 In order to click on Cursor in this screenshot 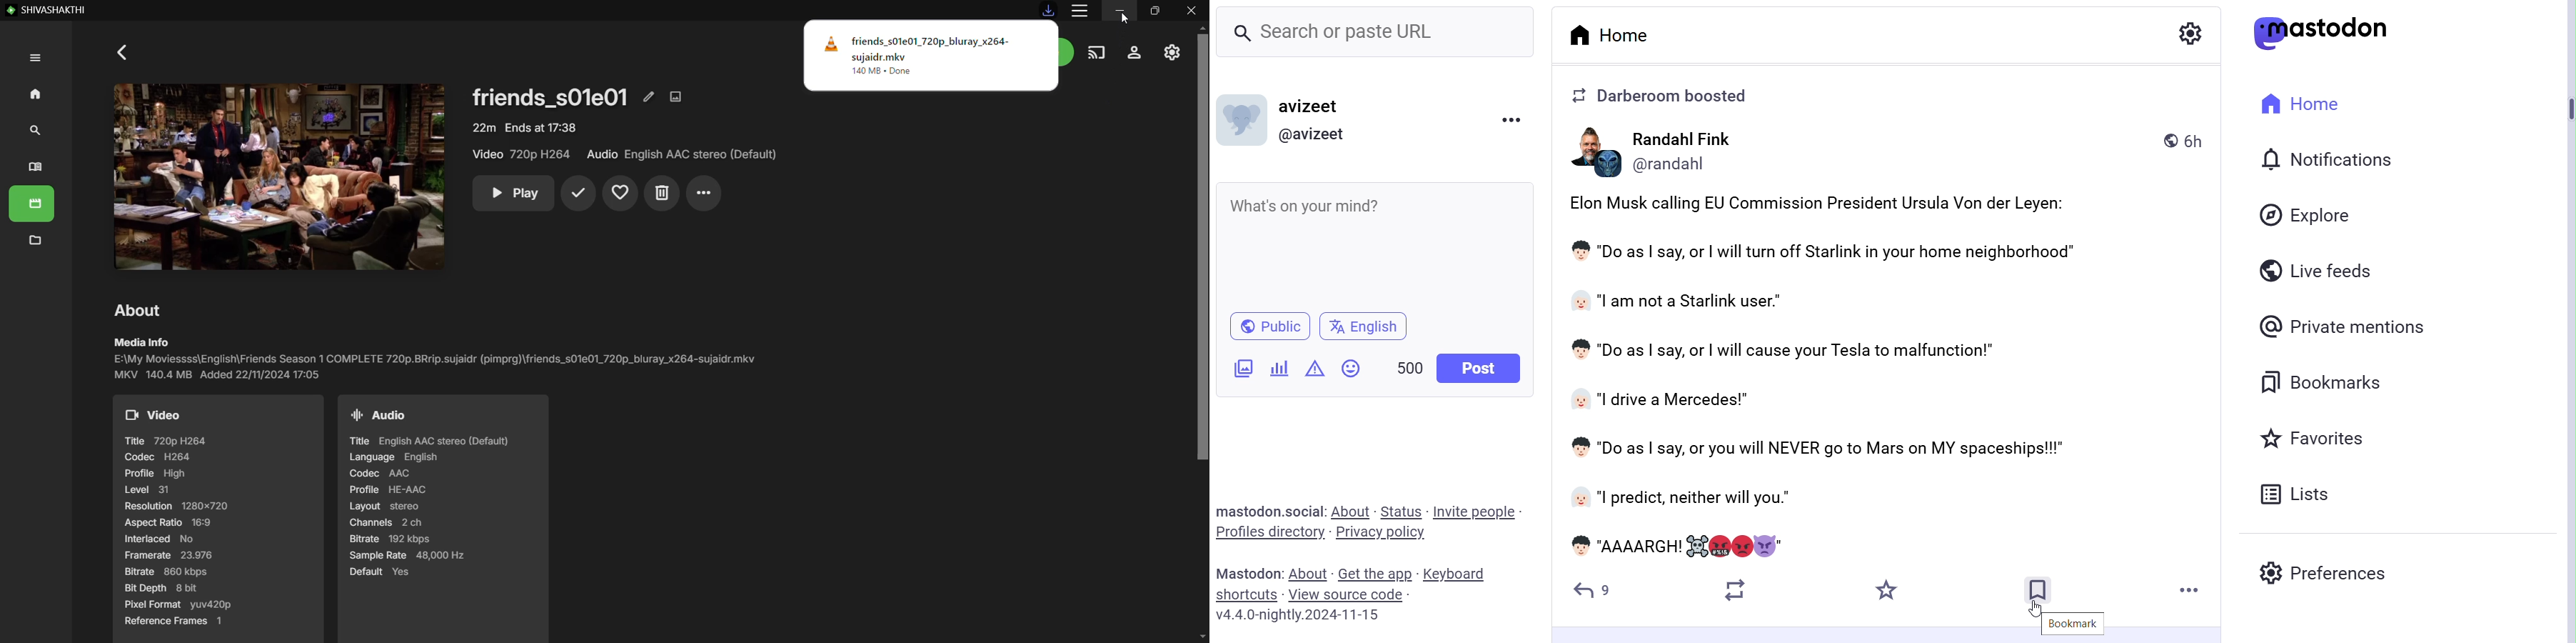, I will do `click(1125, 18)`.